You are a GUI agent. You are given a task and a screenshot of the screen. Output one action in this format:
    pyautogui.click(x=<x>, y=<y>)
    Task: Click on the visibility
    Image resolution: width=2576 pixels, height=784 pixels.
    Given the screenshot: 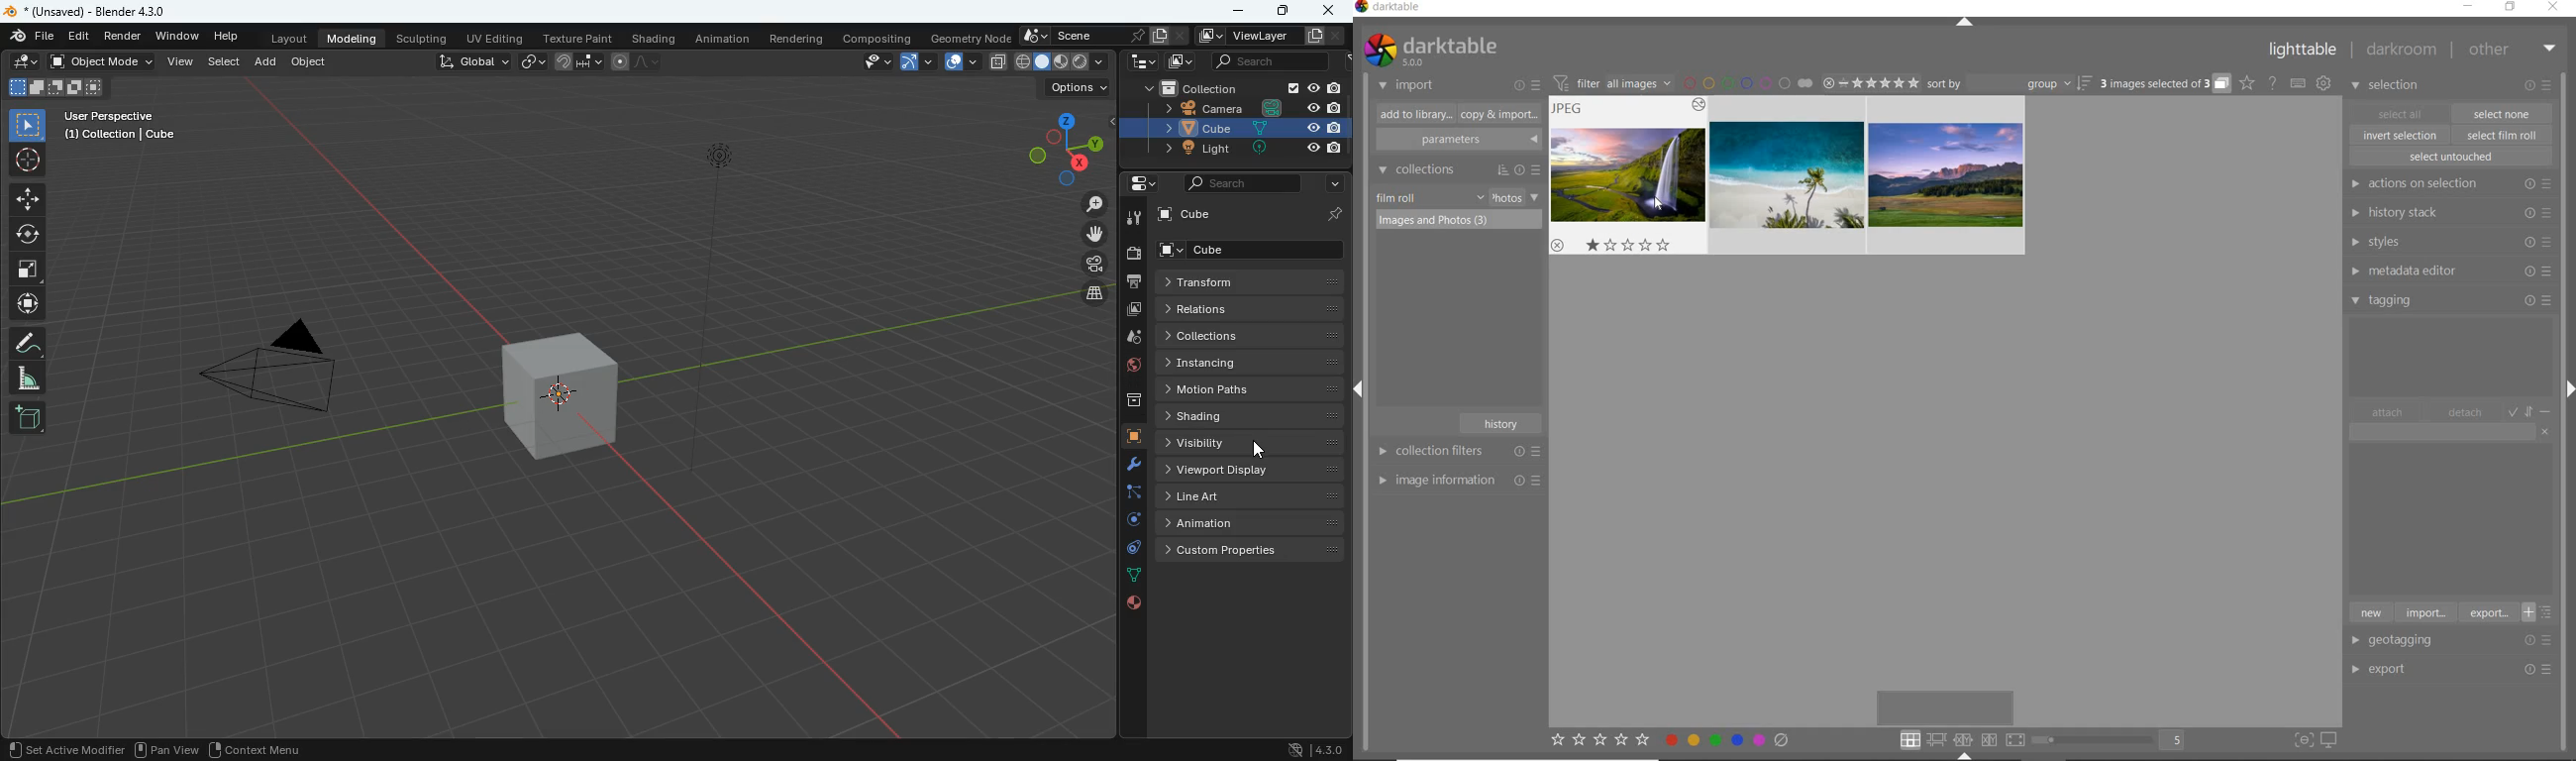 What is the action you would take?
    pyautogui.click(x=1252, y=442)
    